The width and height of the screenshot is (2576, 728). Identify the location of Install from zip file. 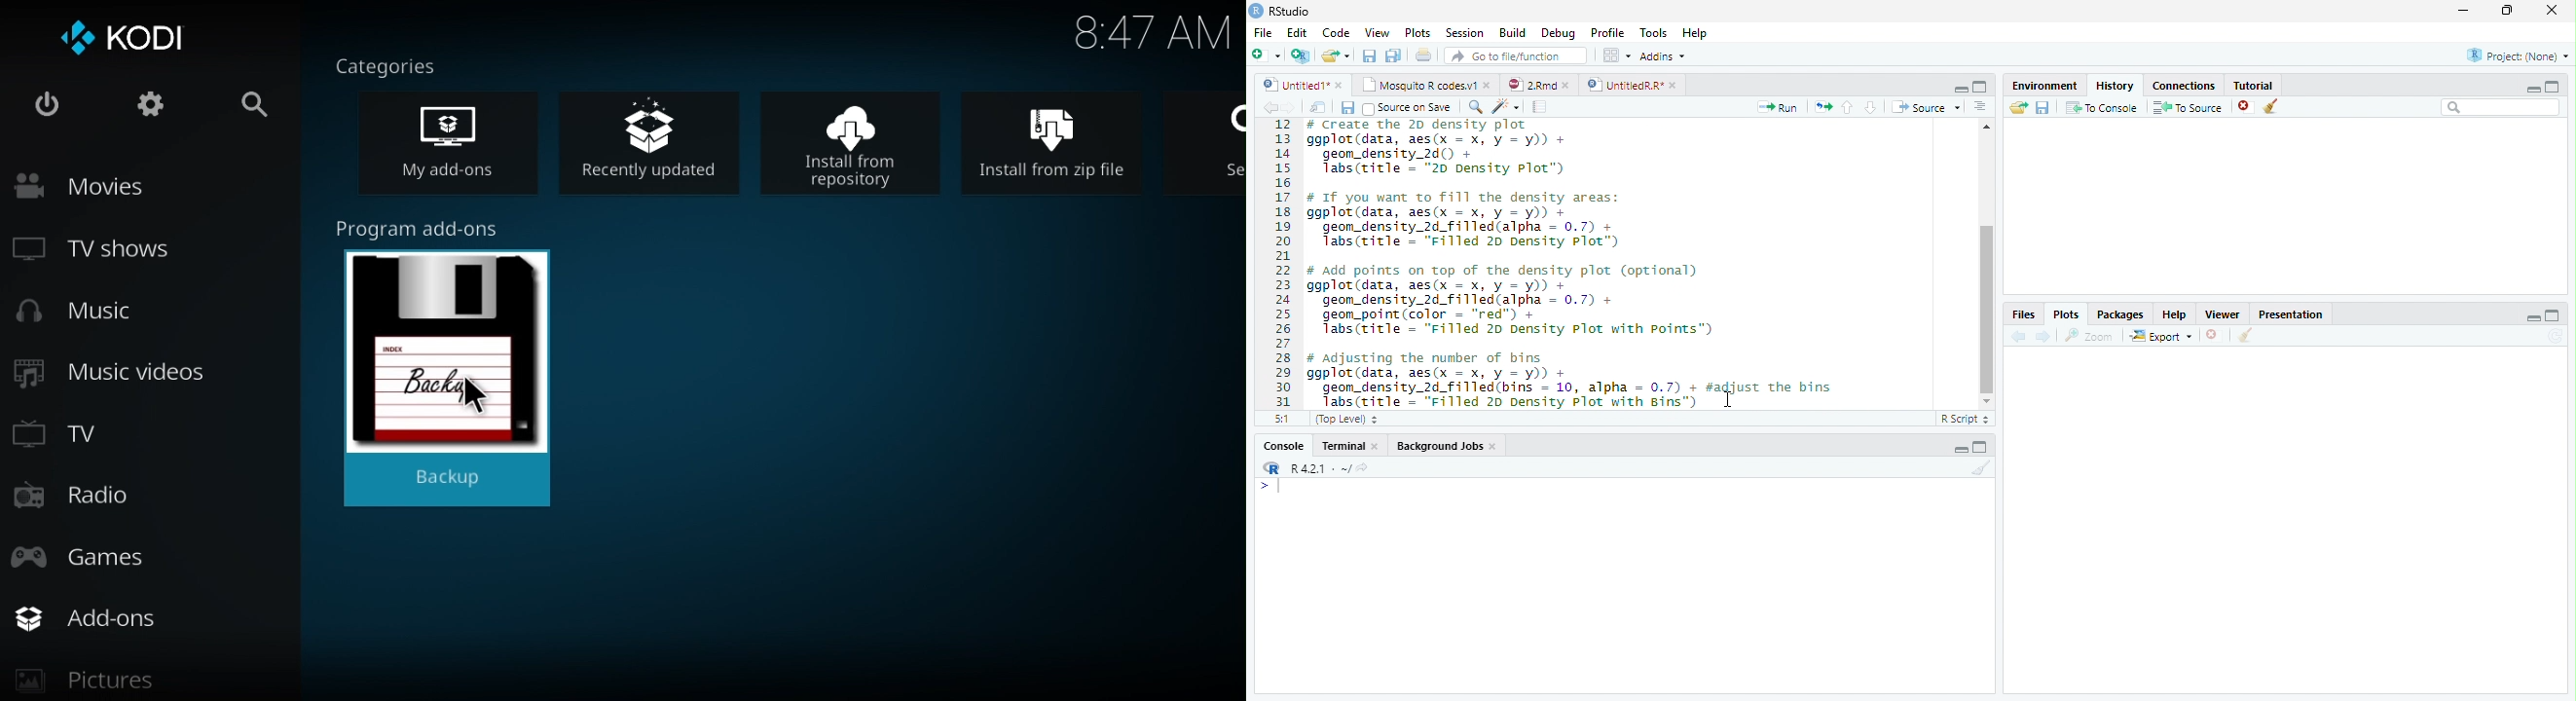
(1066, 140).